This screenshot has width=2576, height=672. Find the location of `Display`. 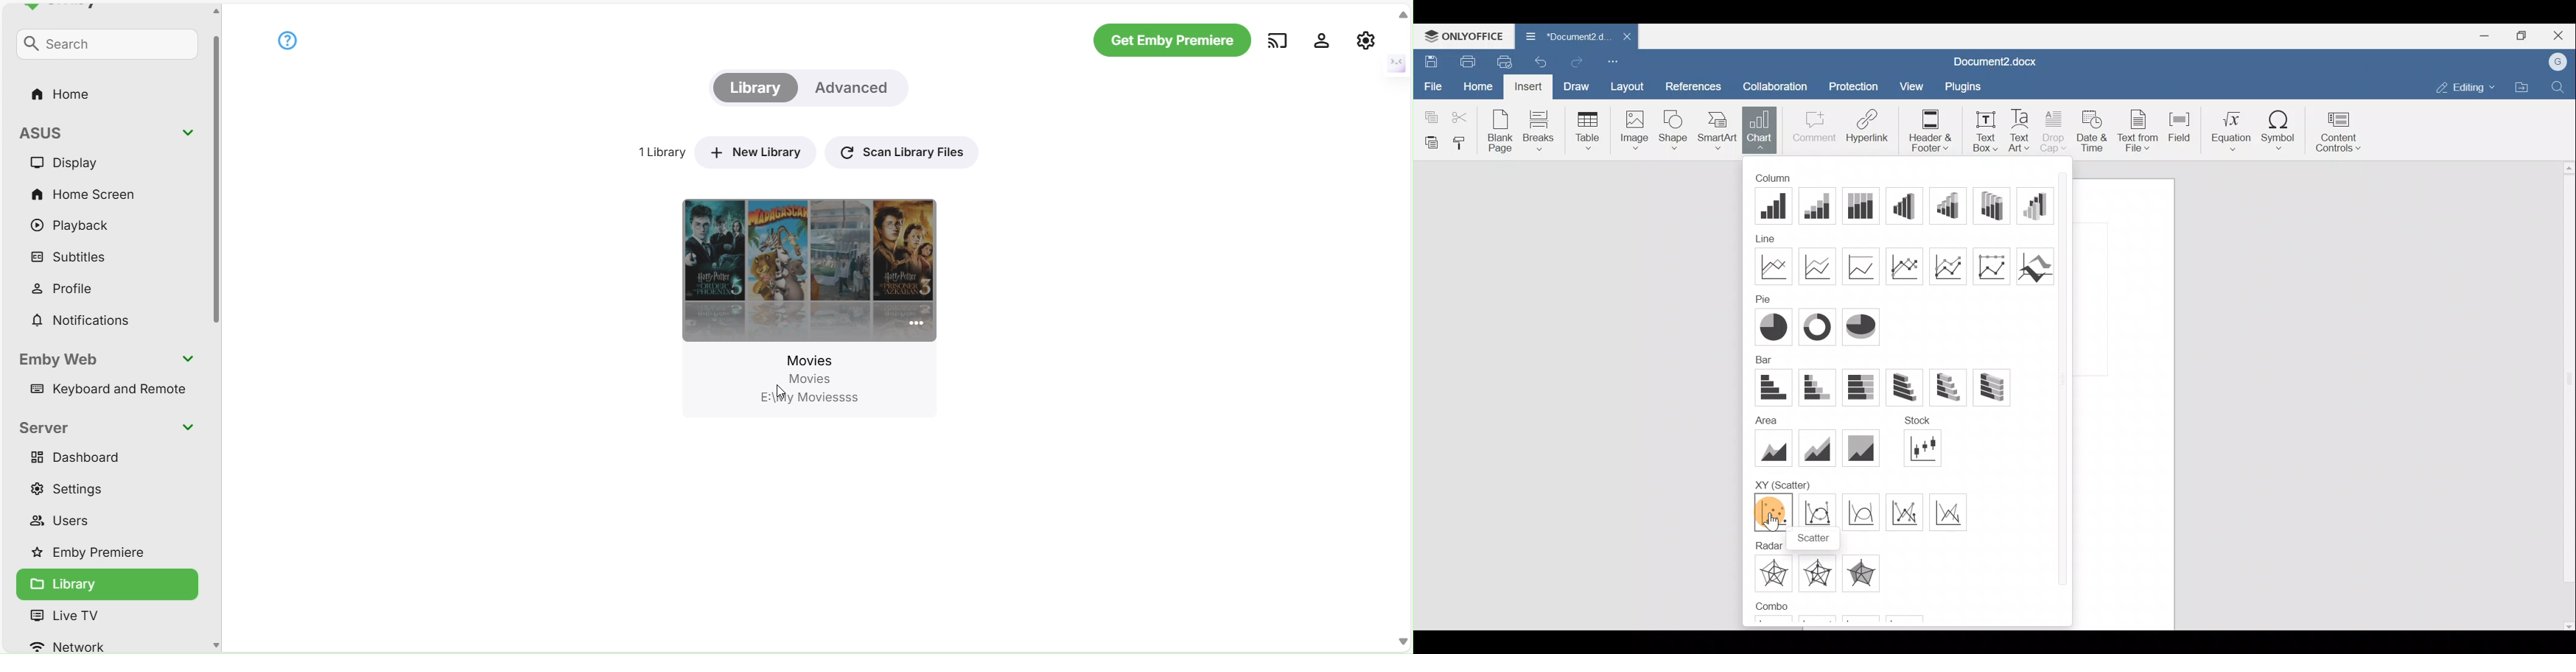

Display is located at coordinates (81, 165).